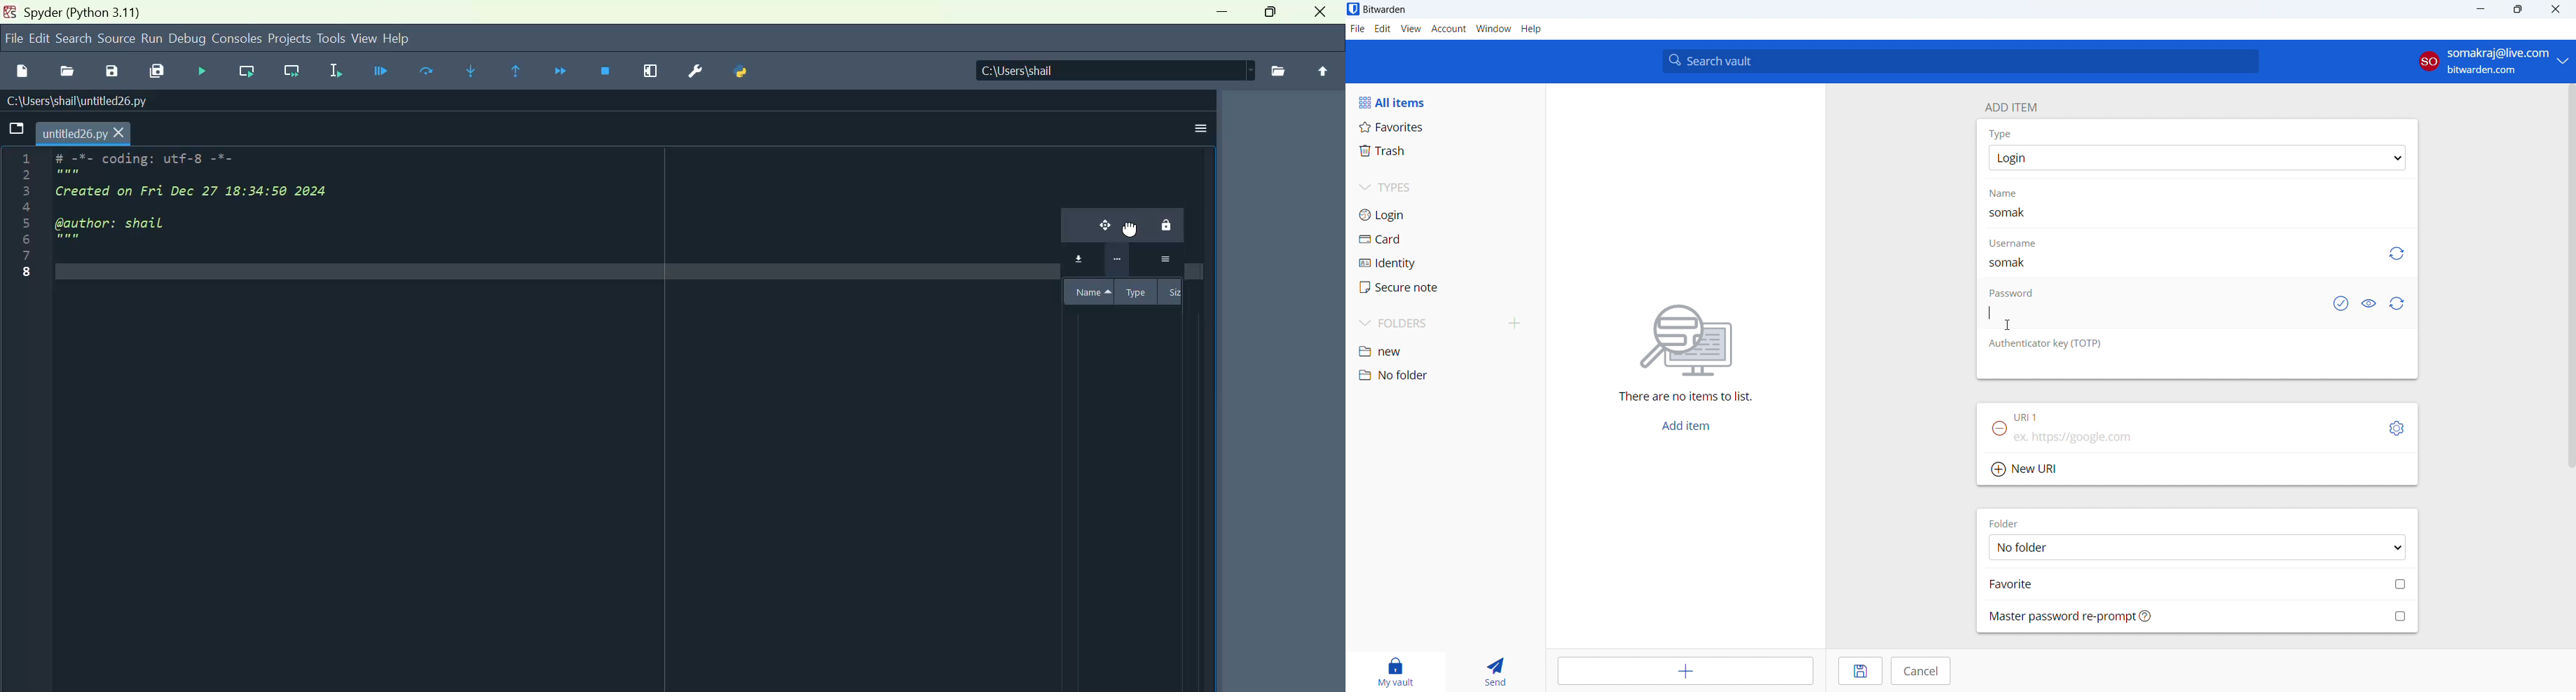  I want to click on password, so click(2010, 292).